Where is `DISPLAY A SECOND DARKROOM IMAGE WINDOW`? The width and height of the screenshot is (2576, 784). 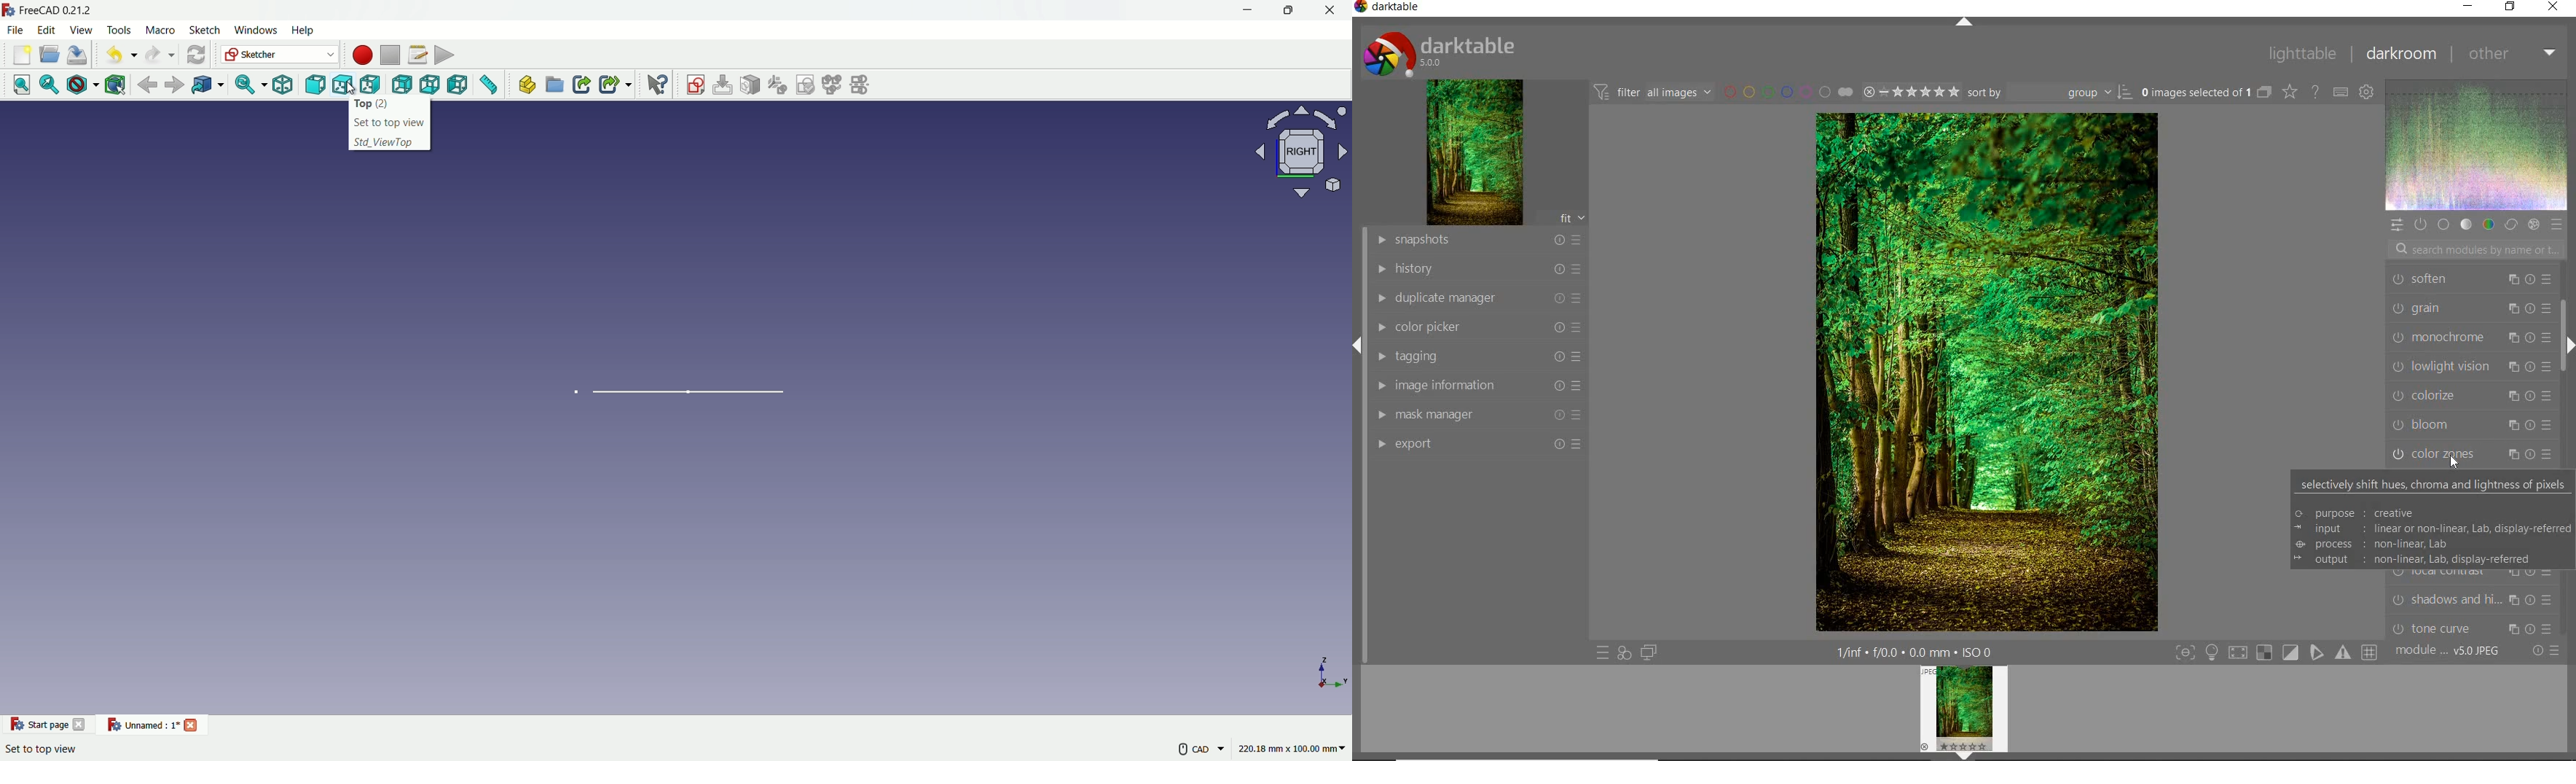 DISPLAY A SECOND DARKROOM IMAGE WINDOW is located at coordinates (1649, 655).